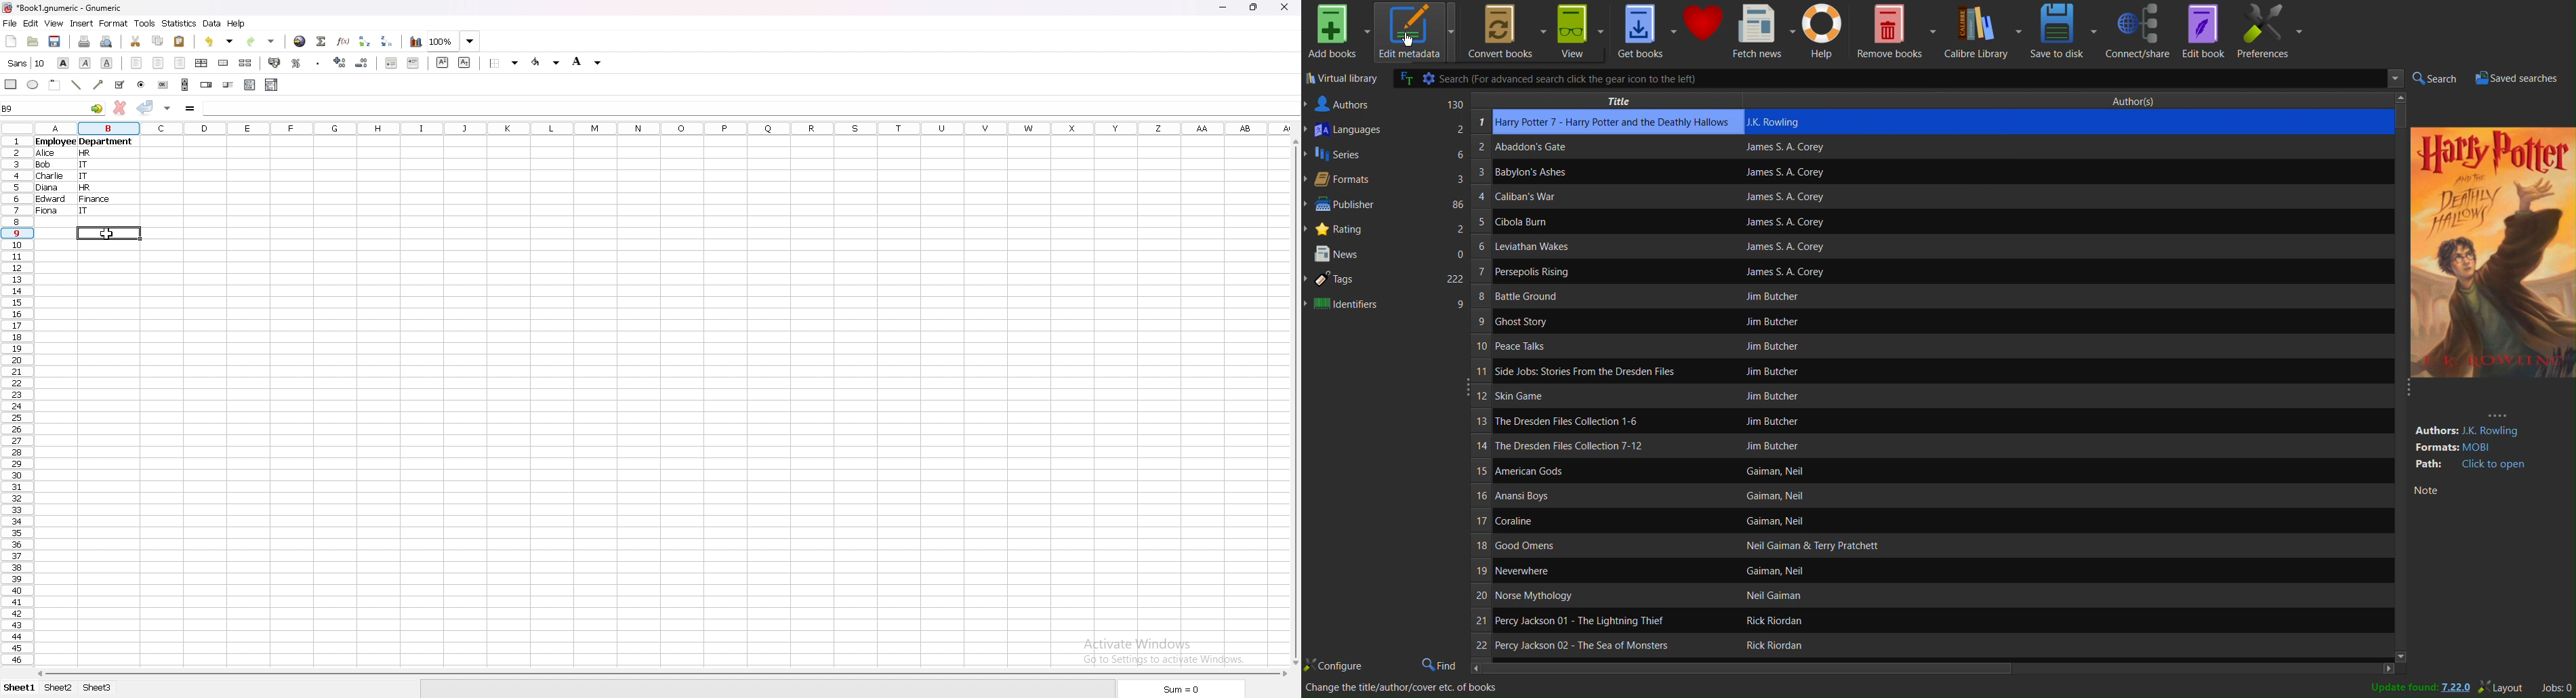  Describe the element at coordinates (2413, 688) in the screenshot. I see `Update` at that location.